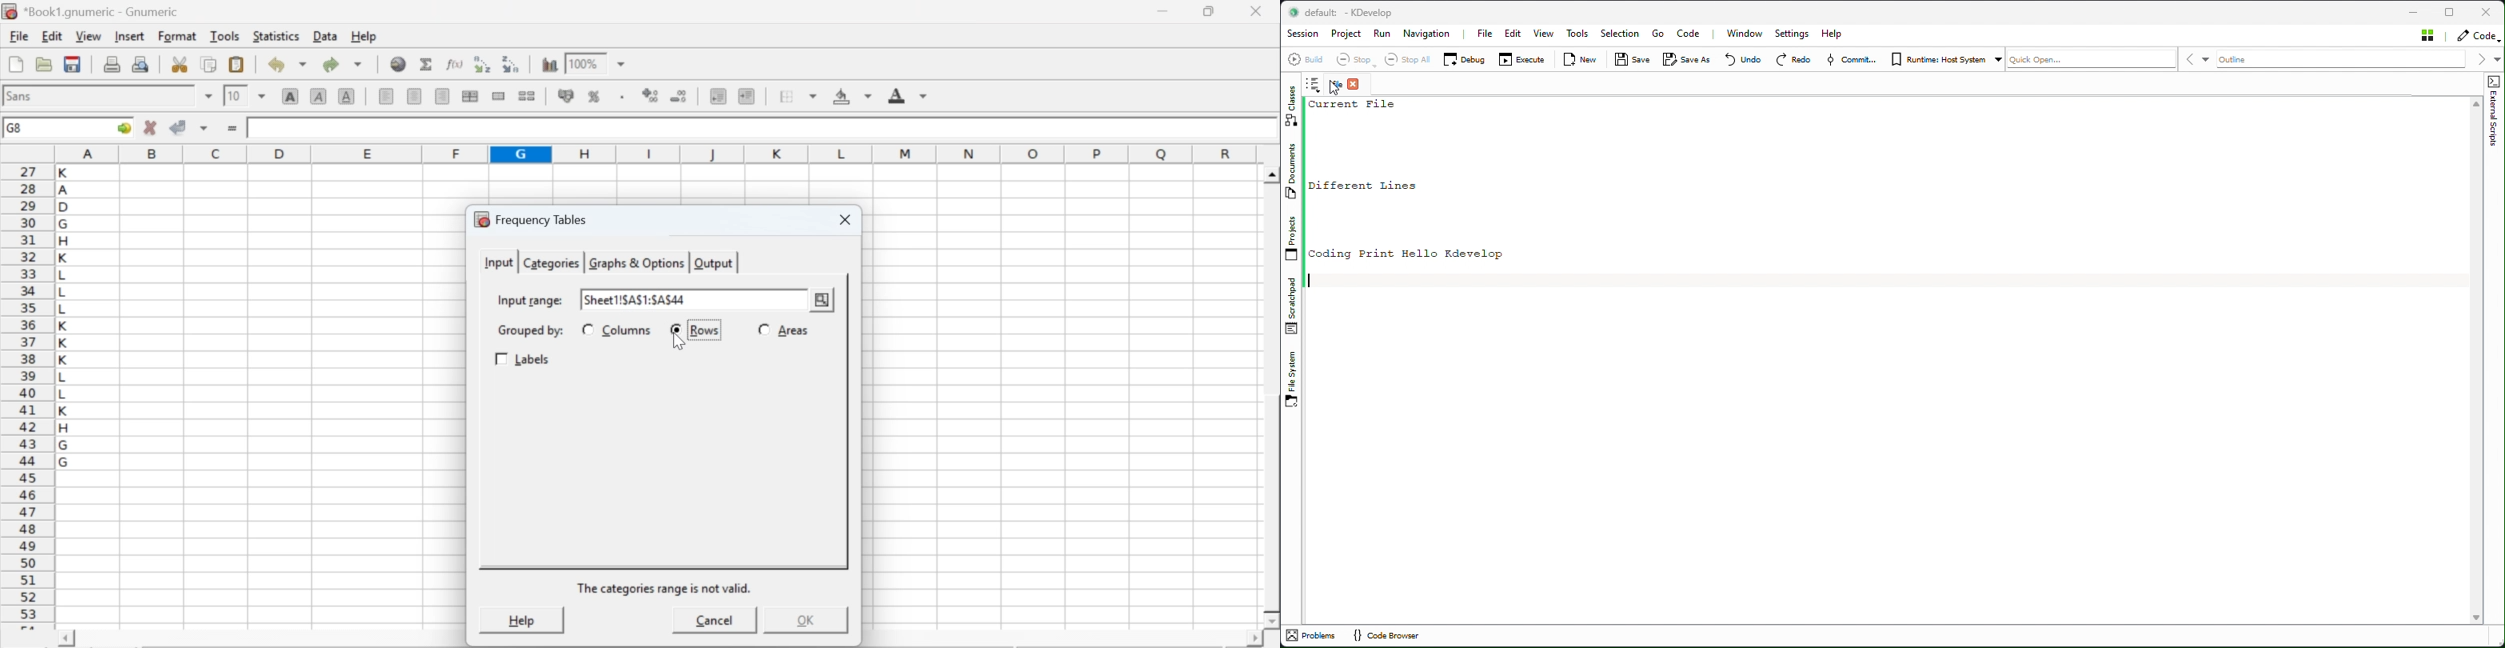  I want to click on Code, so click(2478, 35).